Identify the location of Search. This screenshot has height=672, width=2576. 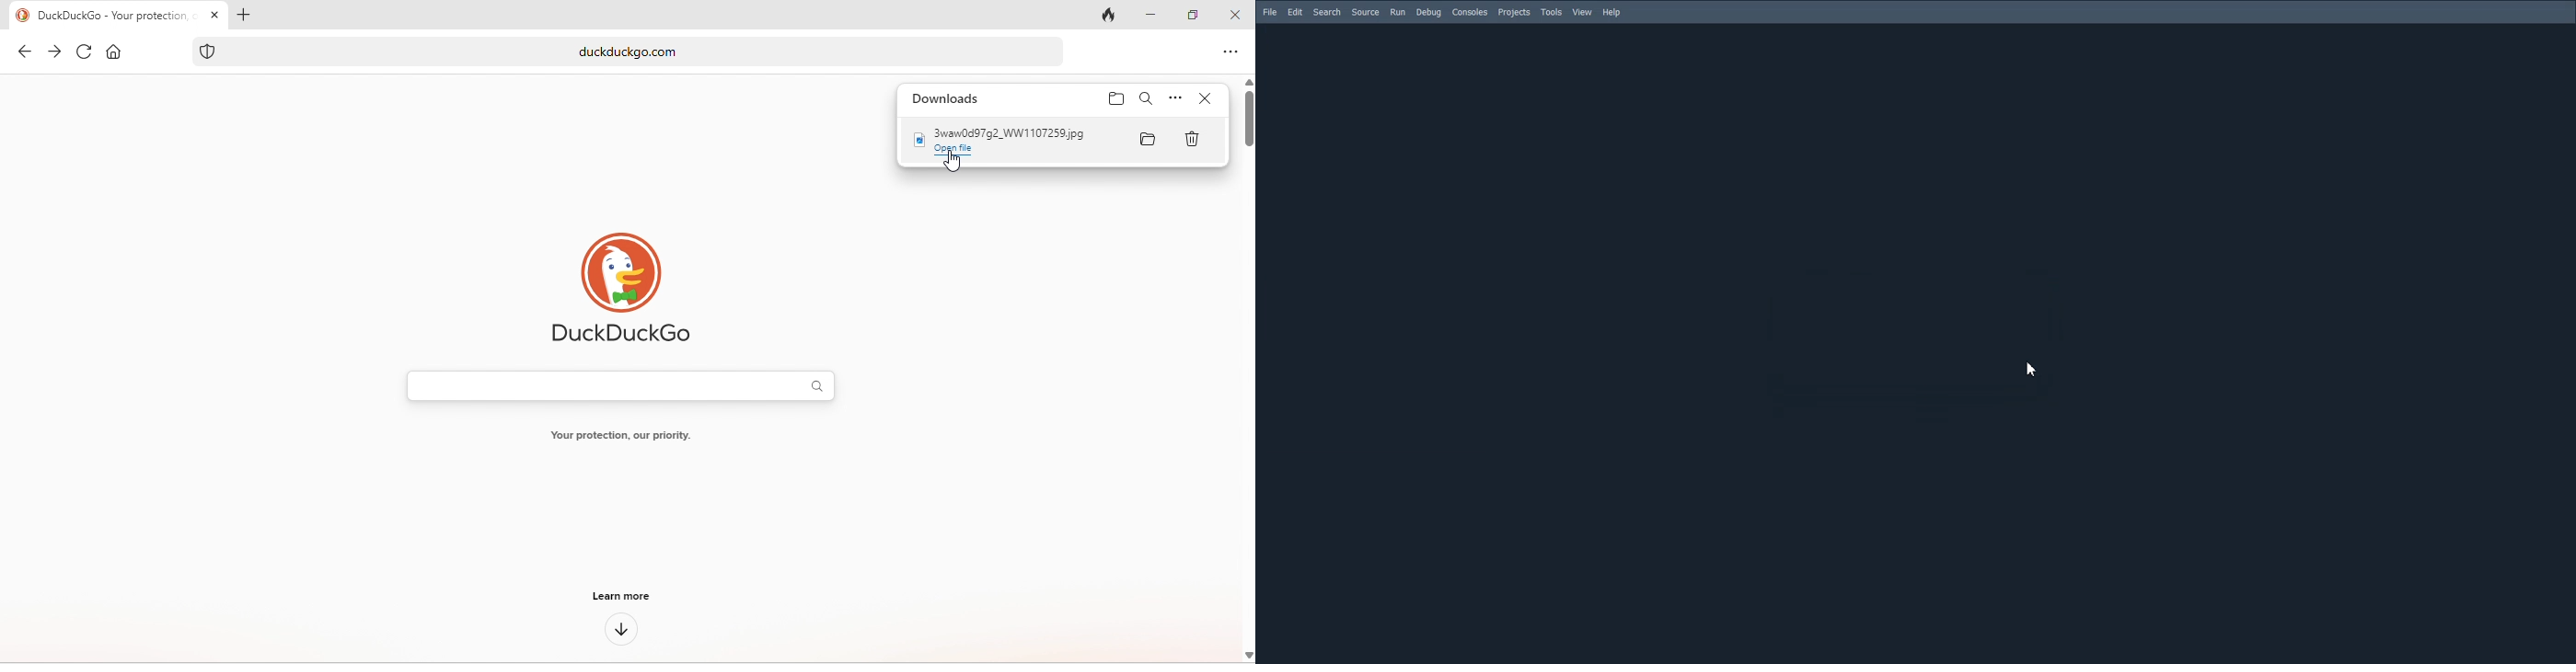
(1327, 12).